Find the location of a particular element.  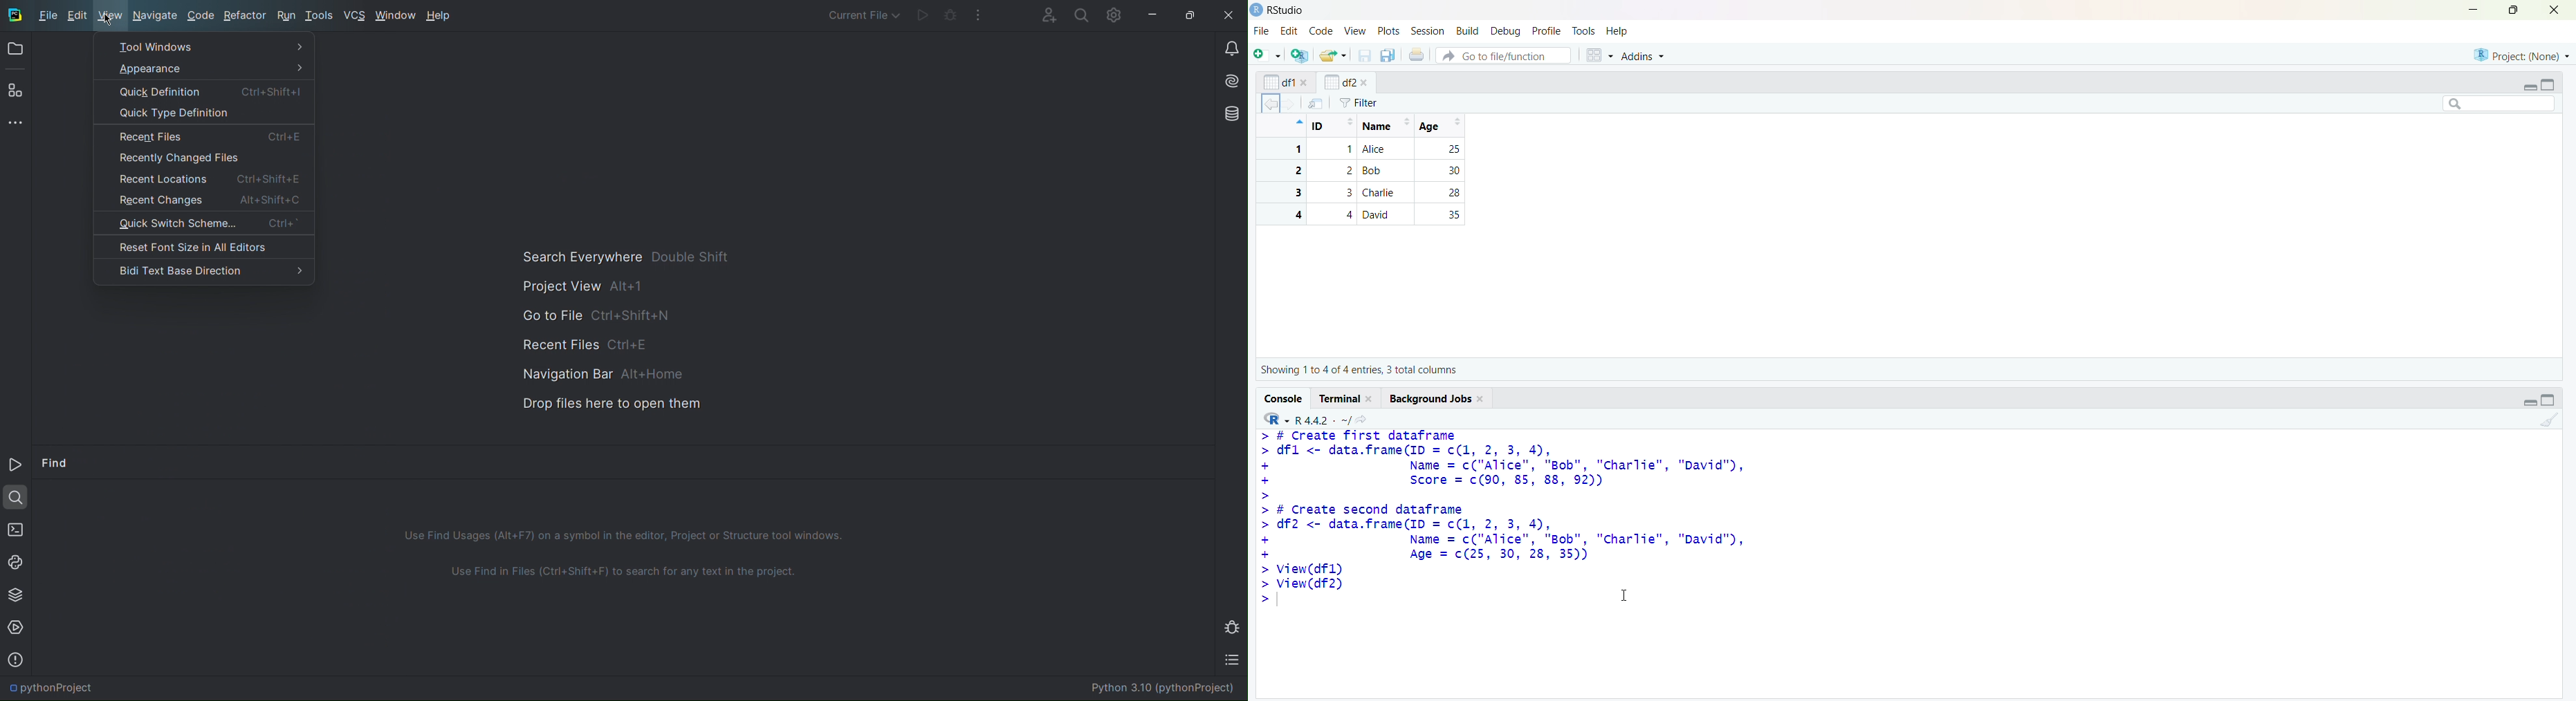

file is located at coordinates (1263, 30).